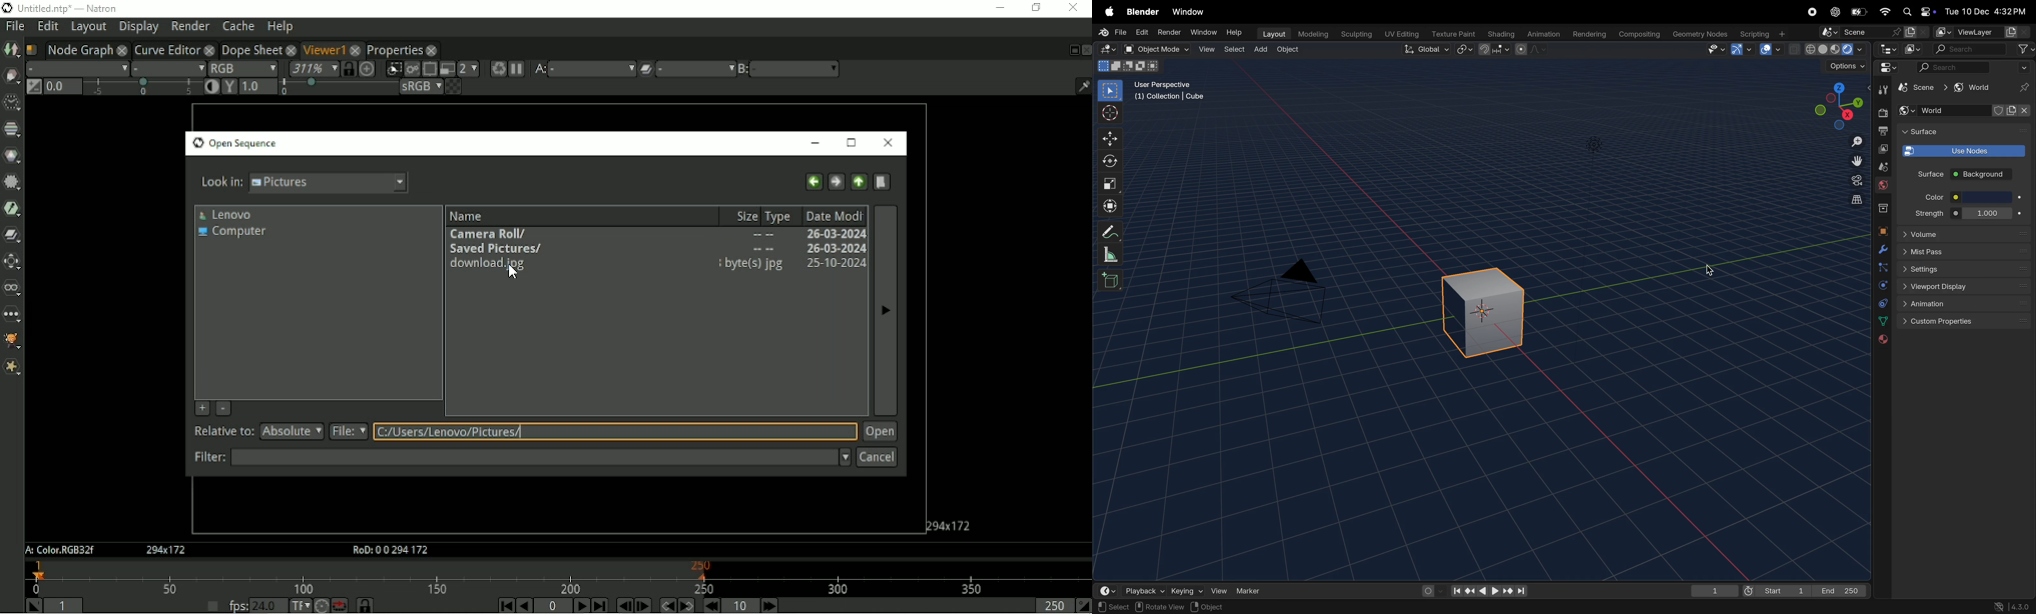 This screenshot has width=2044, height=616. I want to click on background, so click(1983, 175).